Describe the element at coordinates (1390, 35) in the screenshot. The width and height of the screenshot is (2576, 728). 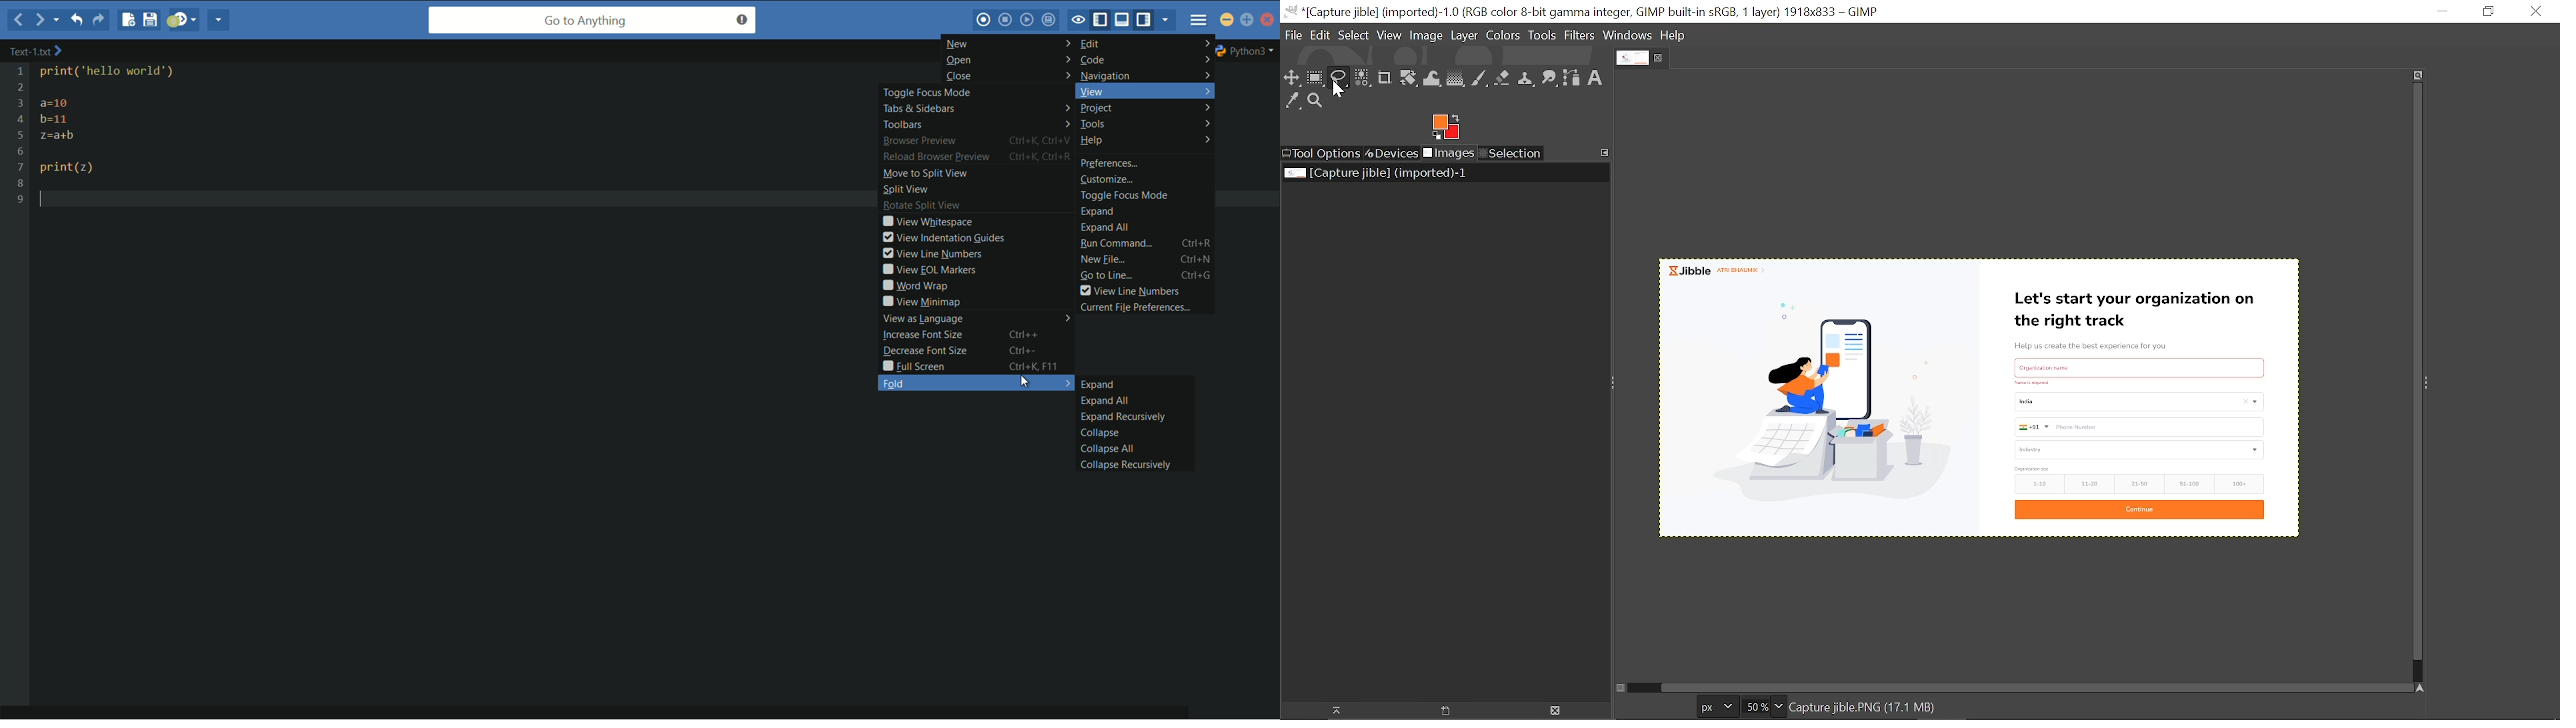
I see `View` at that location.